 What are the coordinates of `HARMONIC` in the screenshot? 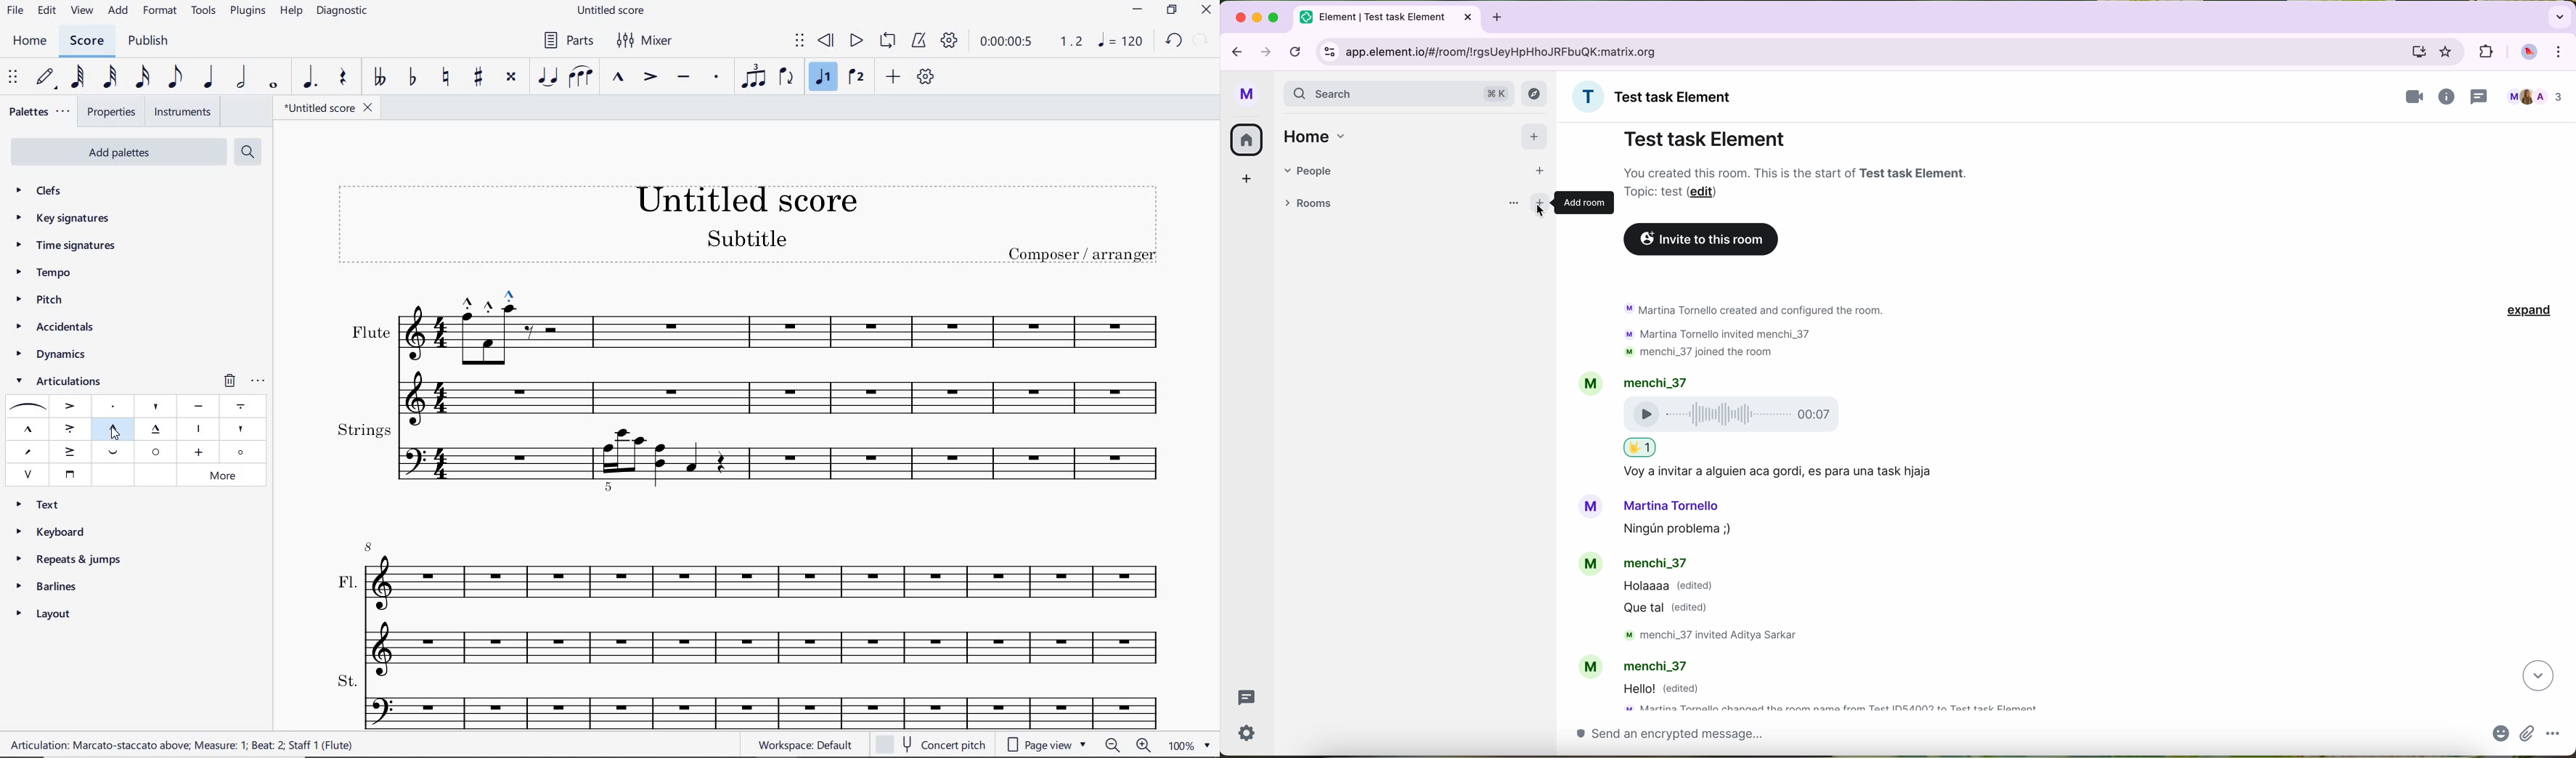 It's located at (242, 452).